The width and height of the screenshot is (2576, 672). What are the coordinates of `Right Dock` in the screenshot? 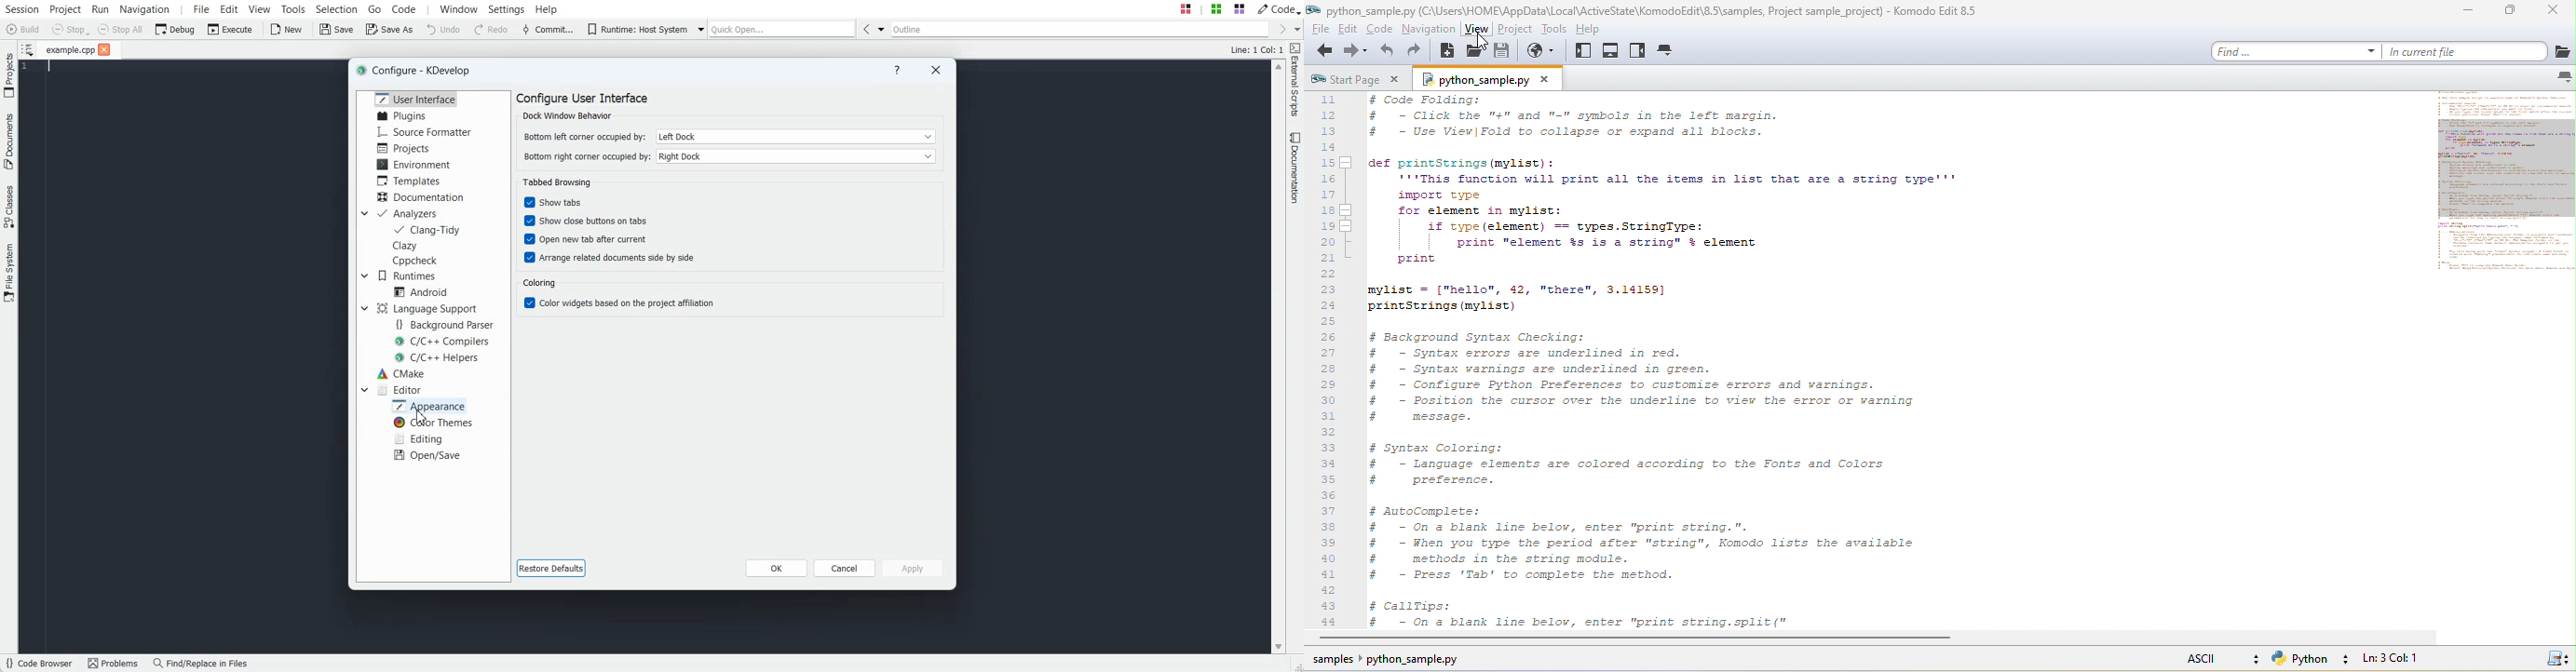 It's located at (797, 156).